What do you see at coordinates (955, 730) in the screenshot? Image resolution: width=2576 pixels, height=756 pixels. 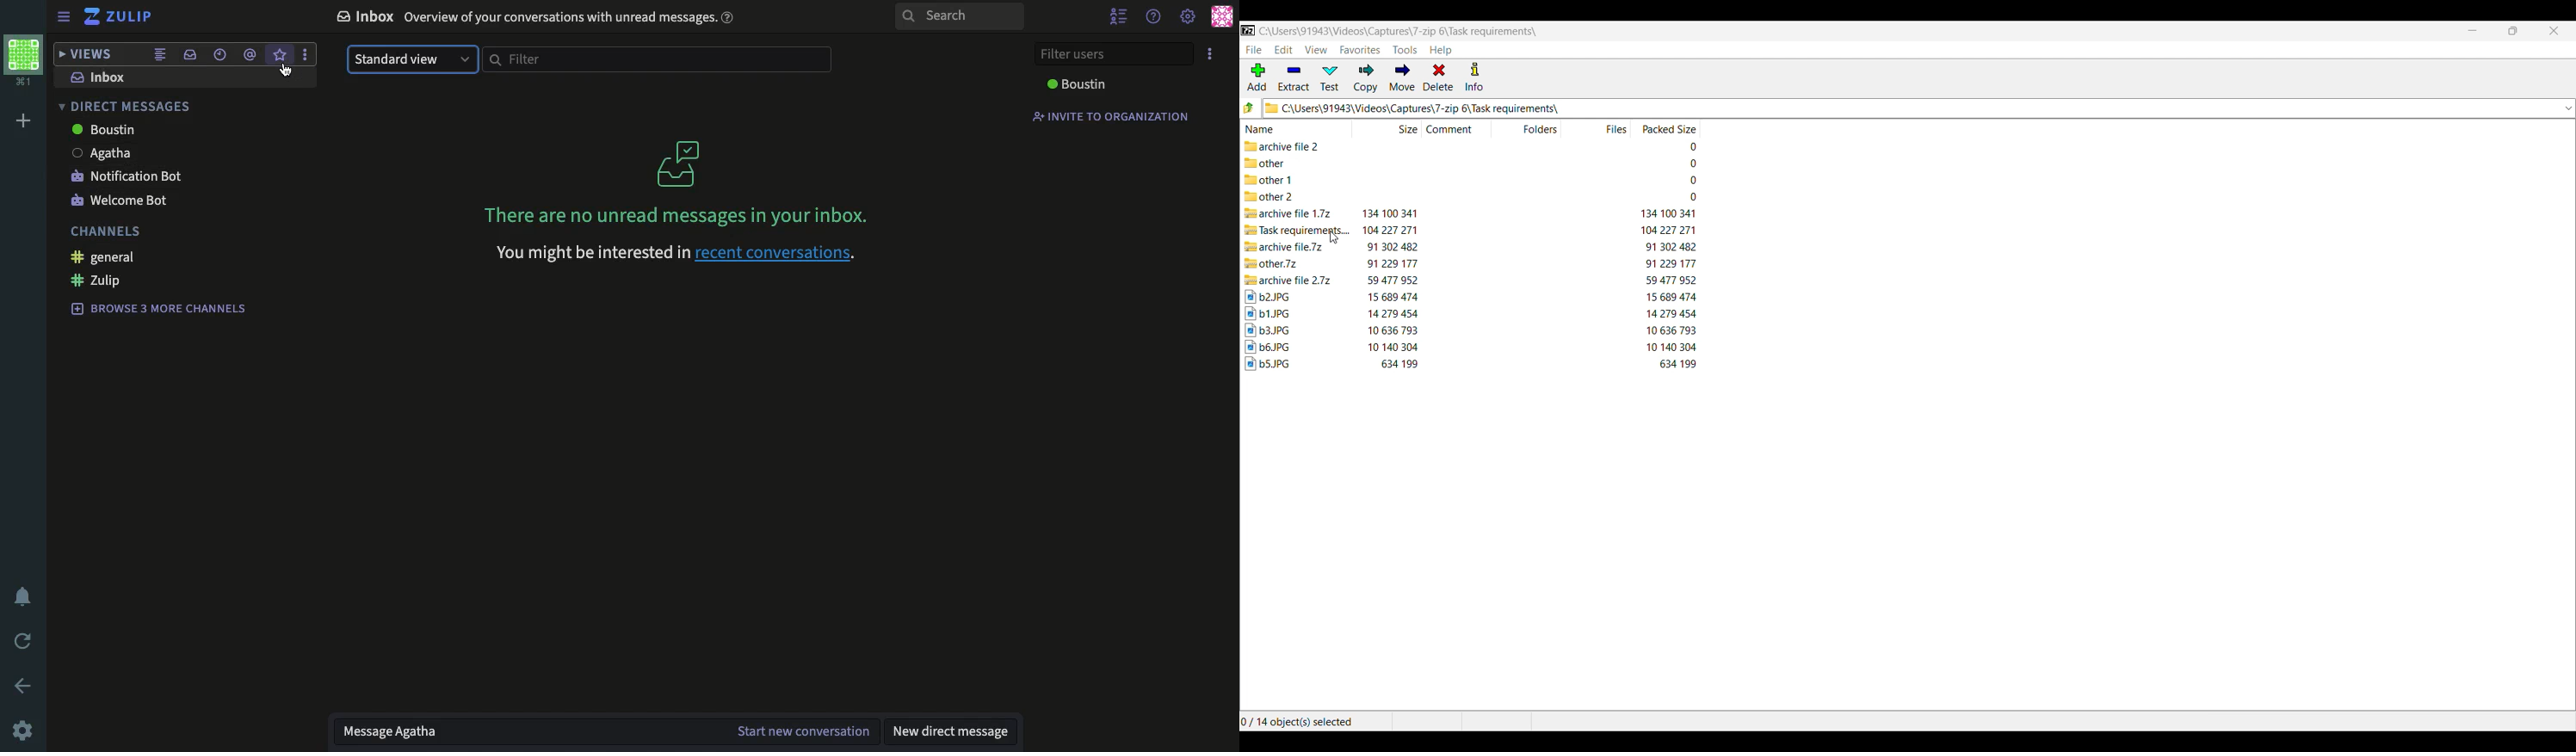 I see `new dm` at bounding box center [955, 730].